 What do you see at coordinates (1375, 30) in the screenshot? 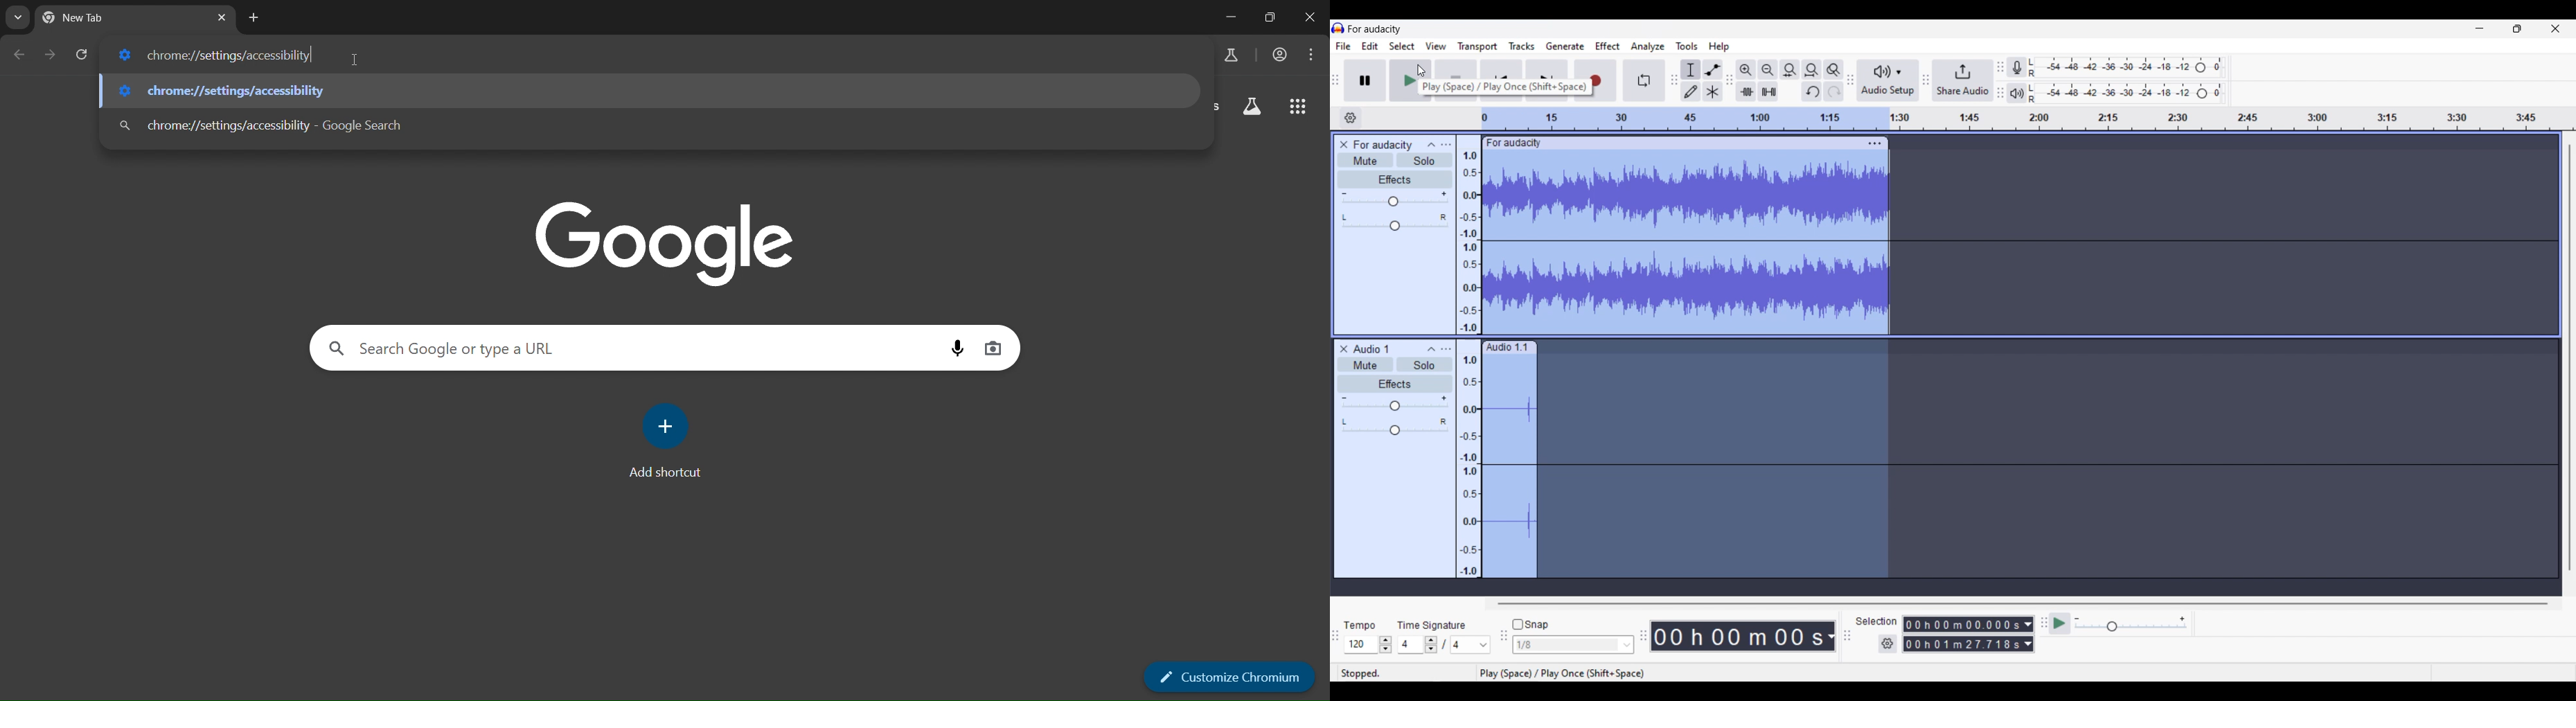
I see `for audacity` at bounding box center [1375, 30].